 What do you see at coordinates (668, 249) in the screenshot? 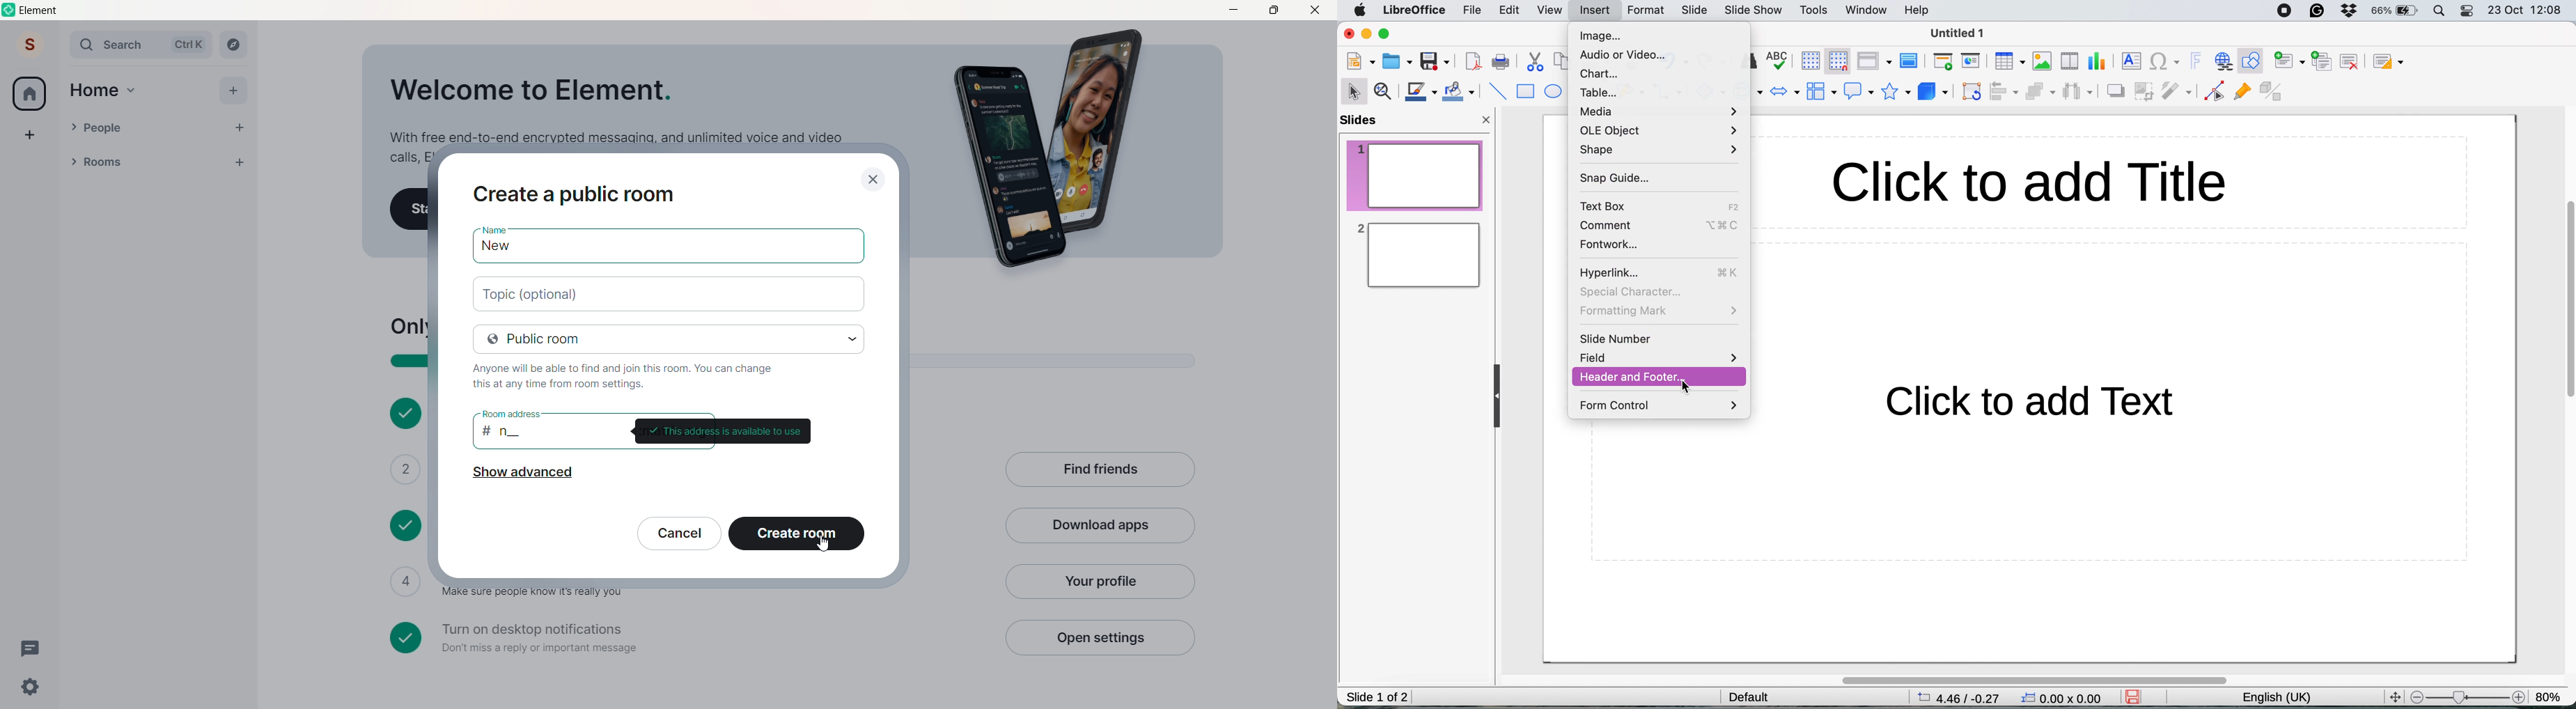
I see `named added: "new"` at bounding box center [668, 249].